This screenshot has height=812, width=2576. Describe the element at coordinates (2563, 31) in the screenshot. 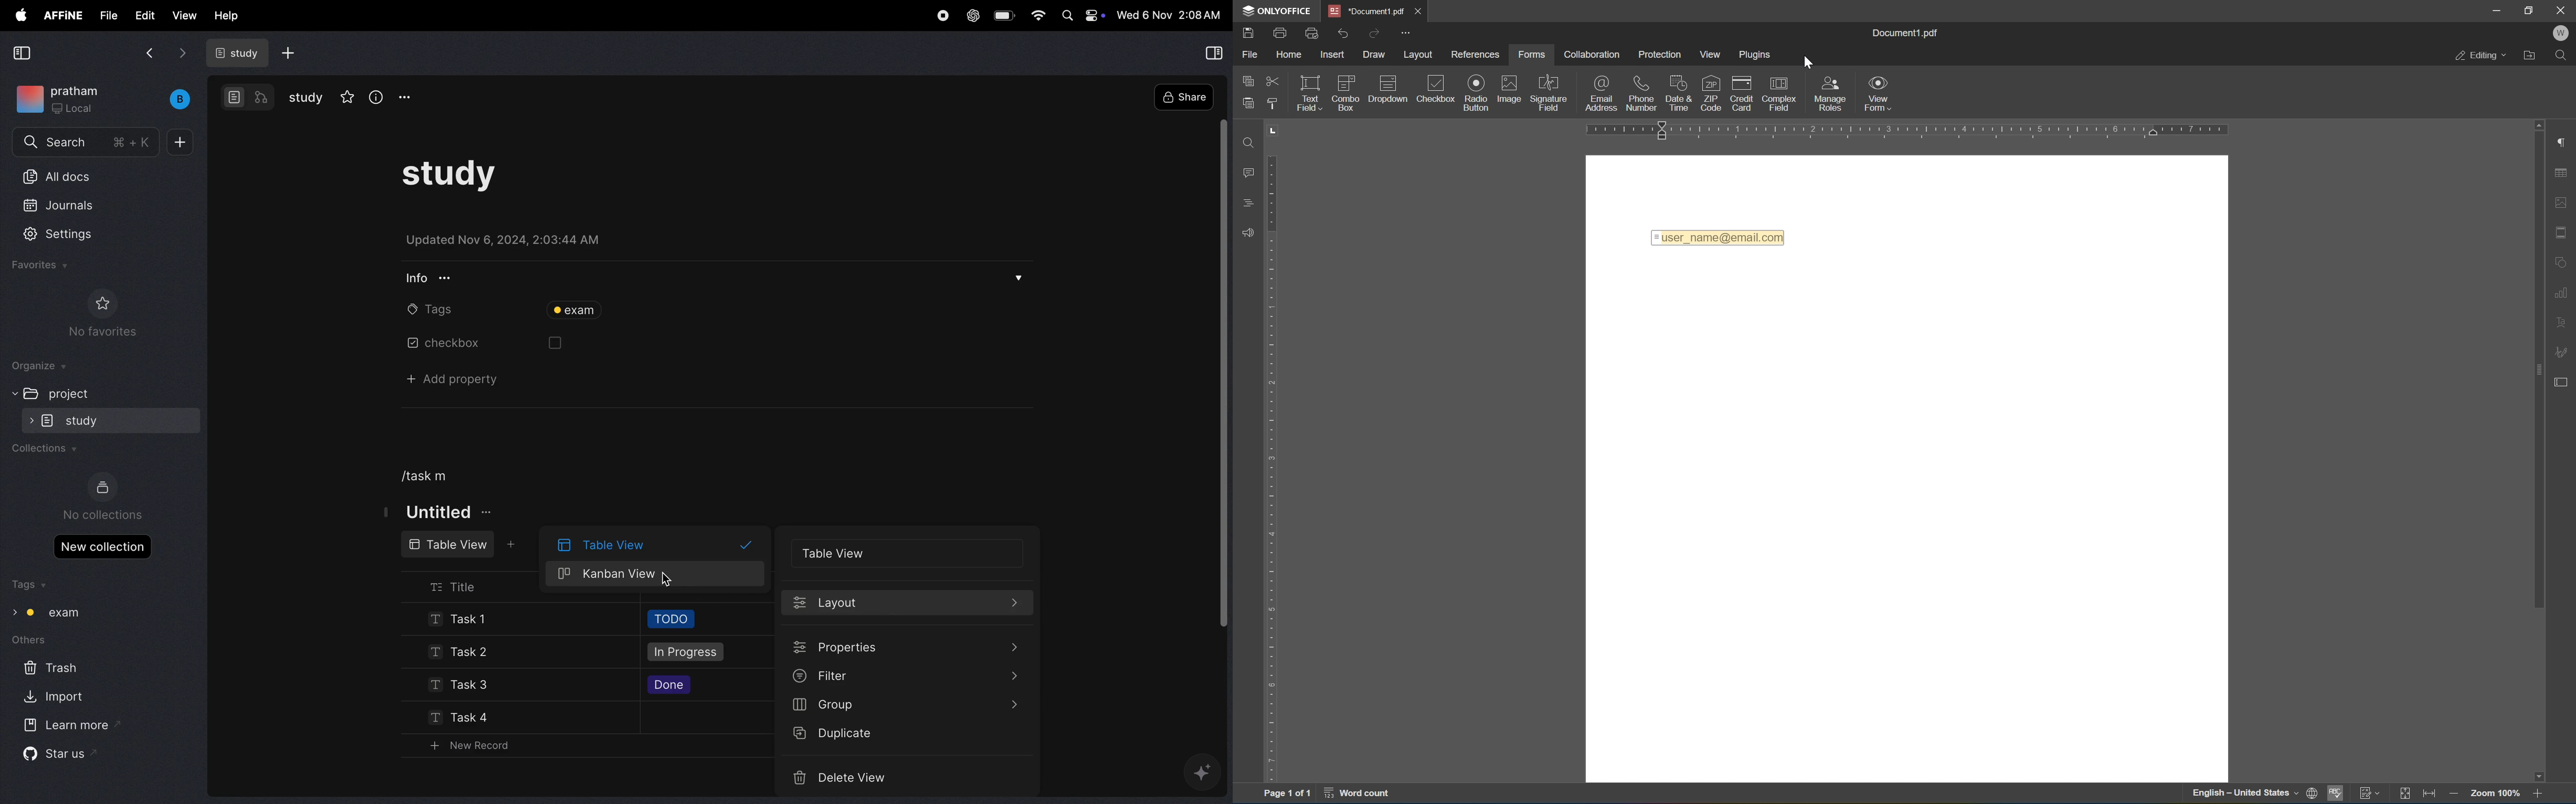

I see `W` at that location.